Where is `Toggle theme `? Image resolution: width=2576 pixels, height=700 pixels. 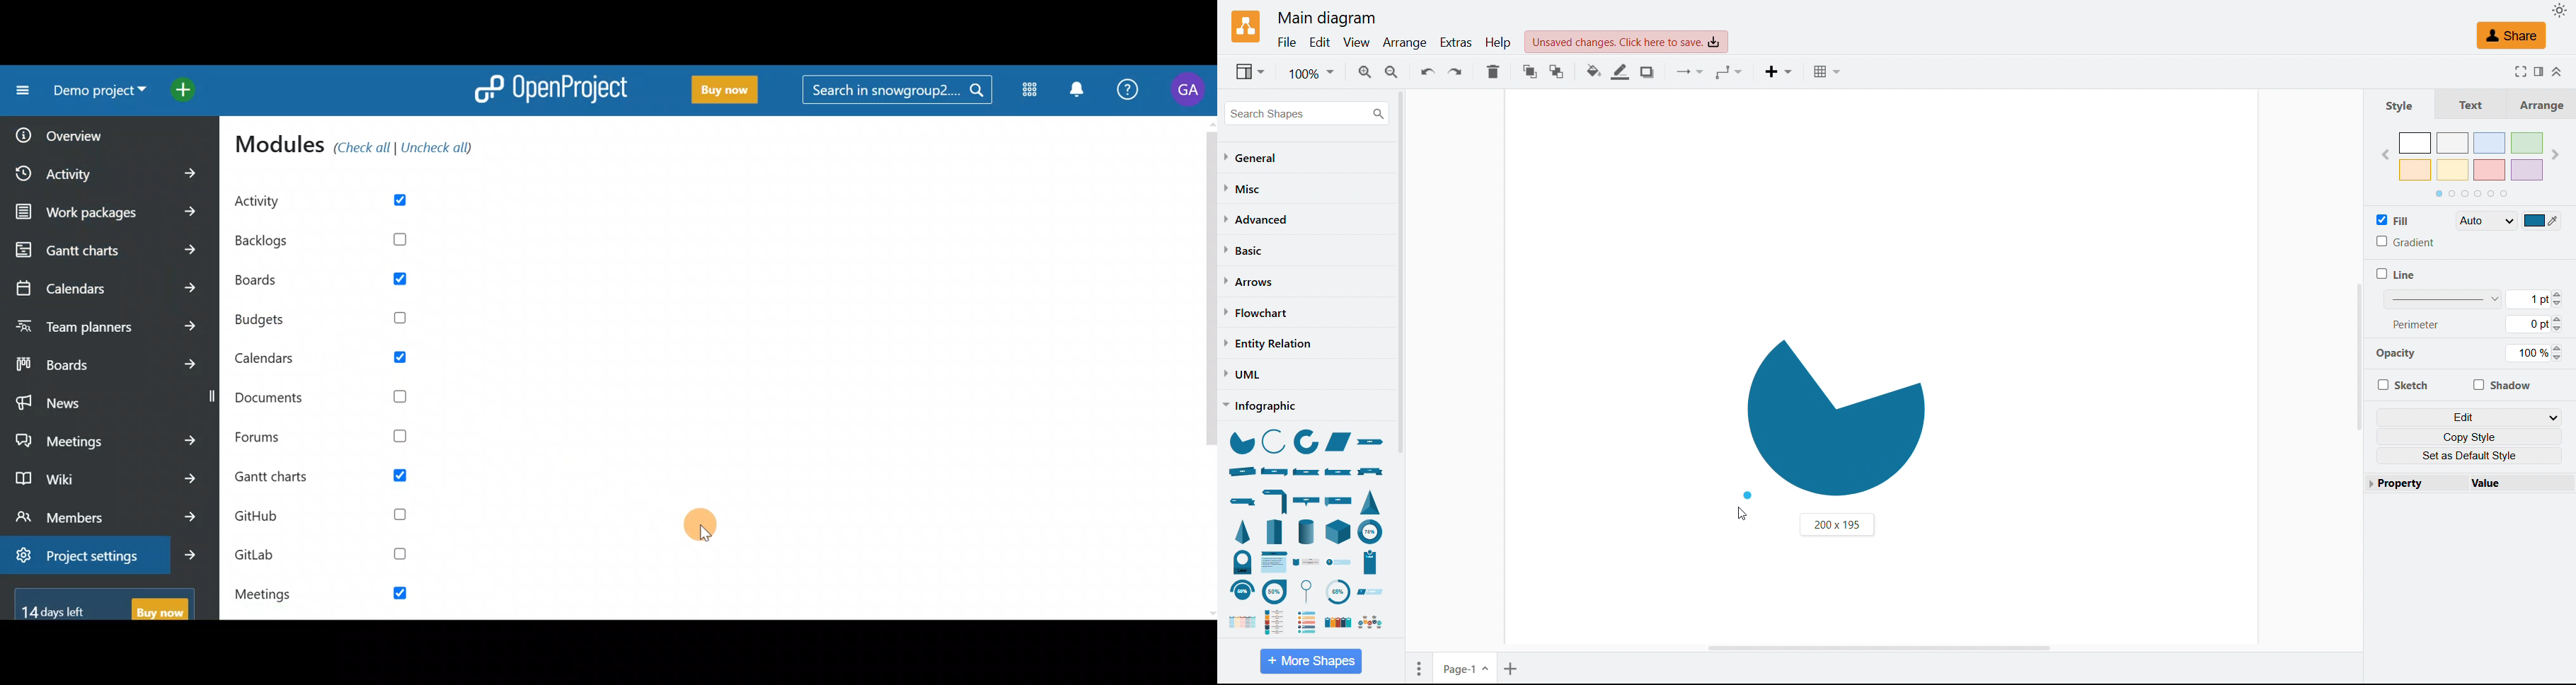 Toggle theme  is located at coordinates (2560, 10).